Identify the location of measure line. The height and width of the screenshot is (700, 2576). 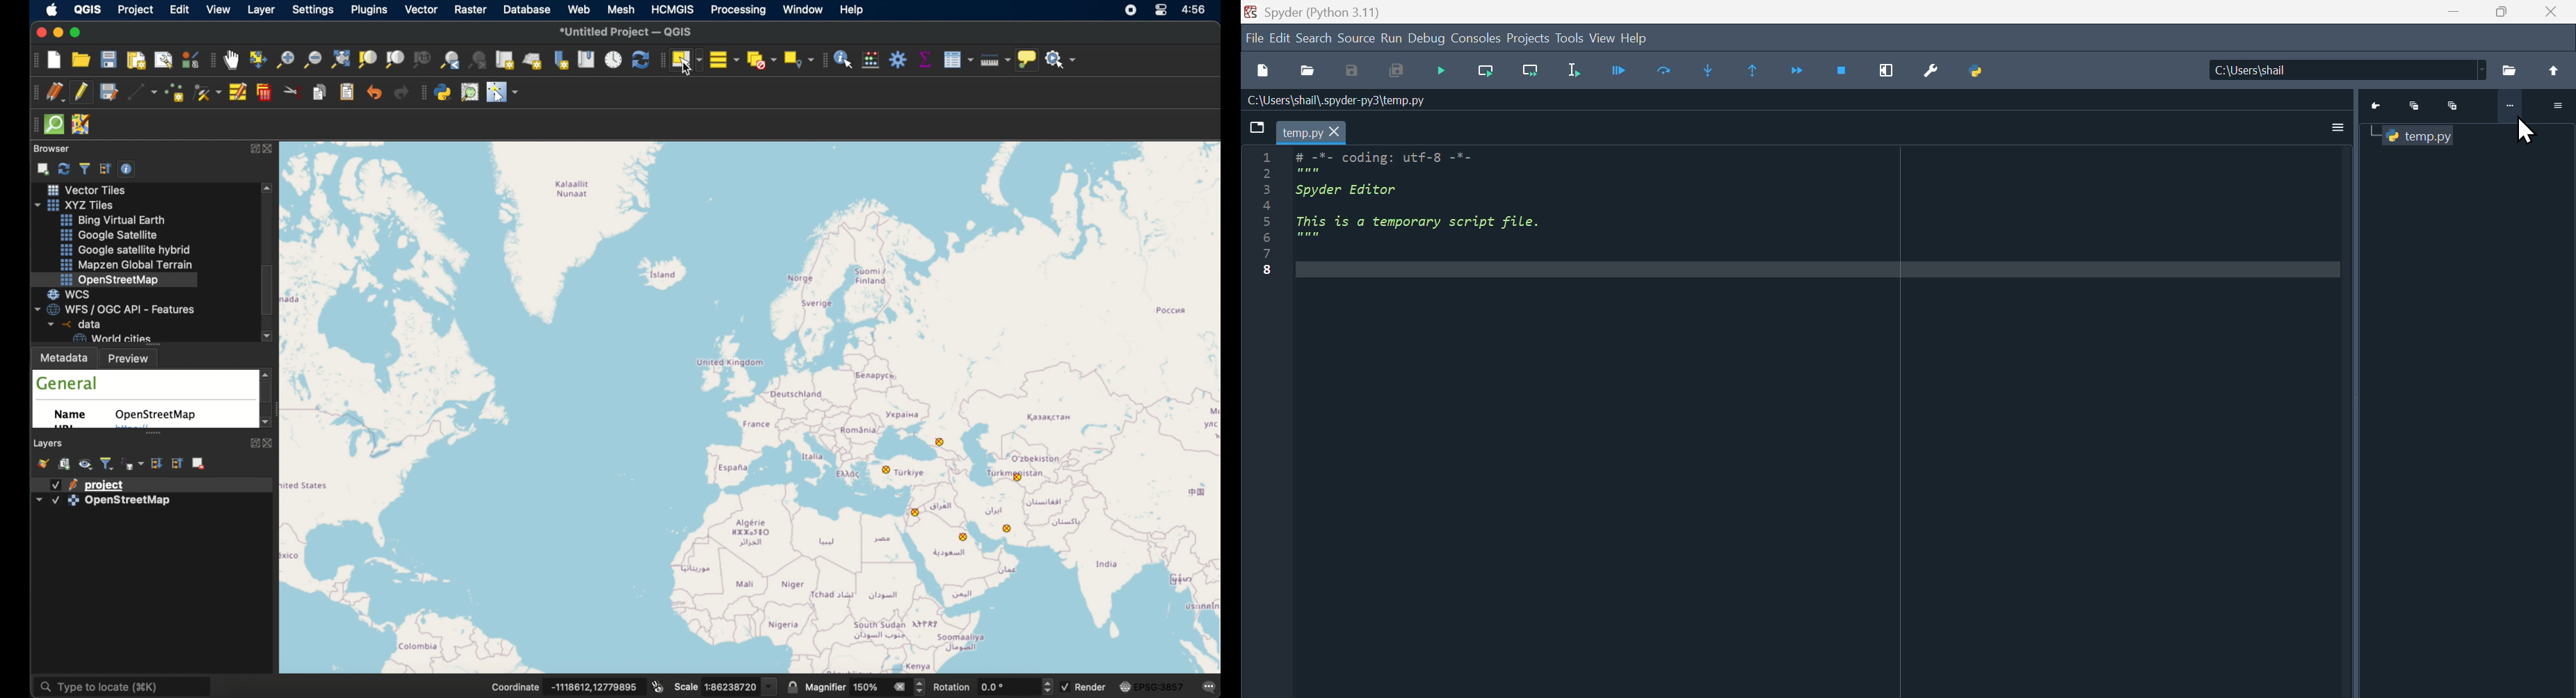
(992, 59).